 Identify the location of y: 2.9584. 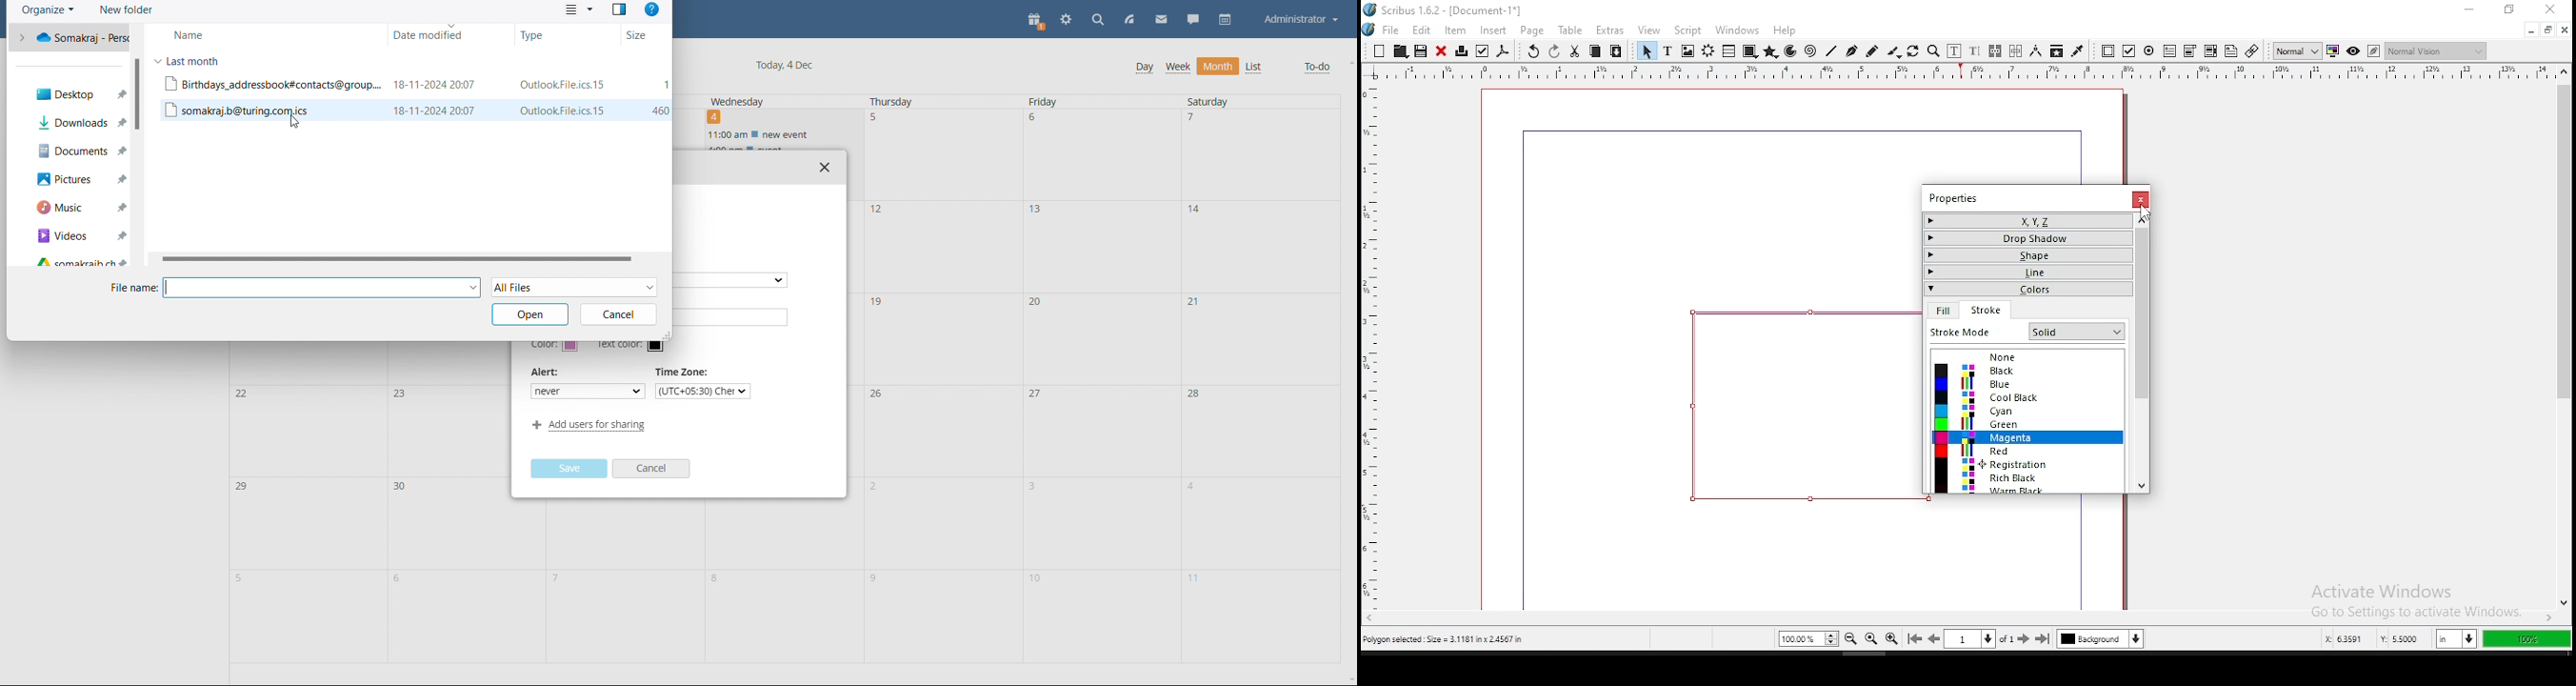
(2399, 639).